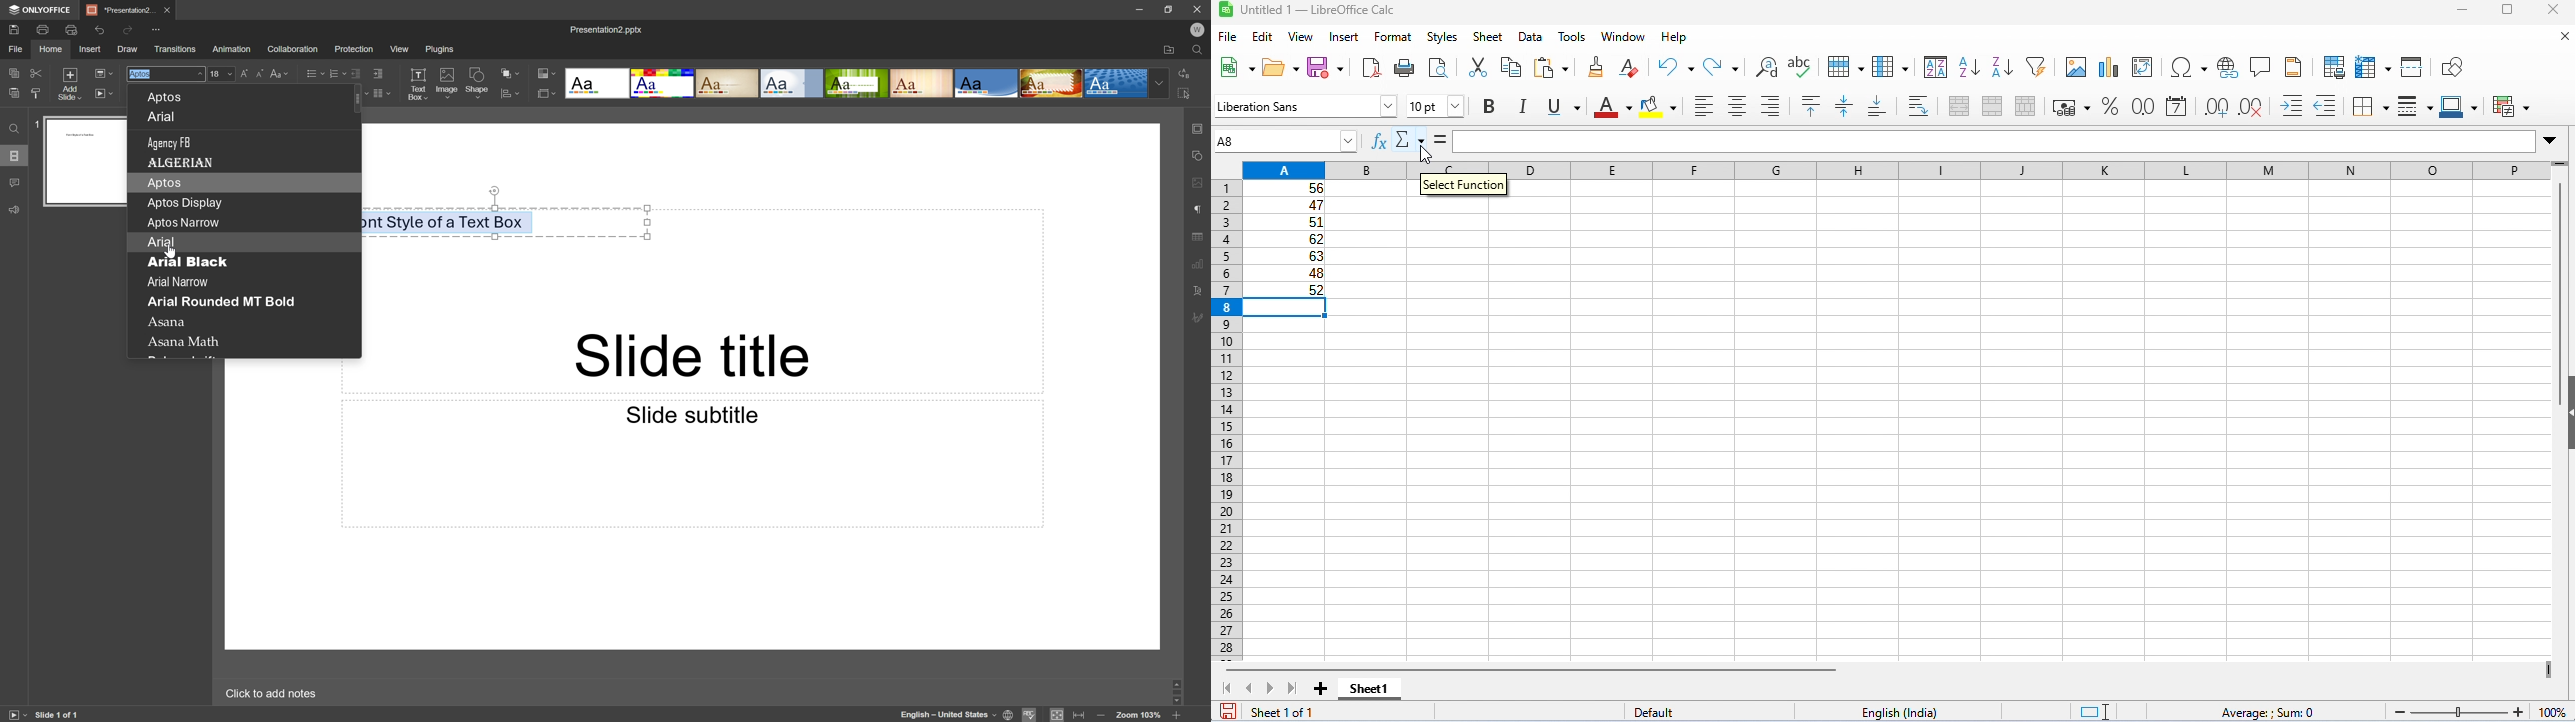  What do you see at coordinates (1270, 141) in the screenshot?
I see `selected cell number ` at bounding box center [1270, 141].